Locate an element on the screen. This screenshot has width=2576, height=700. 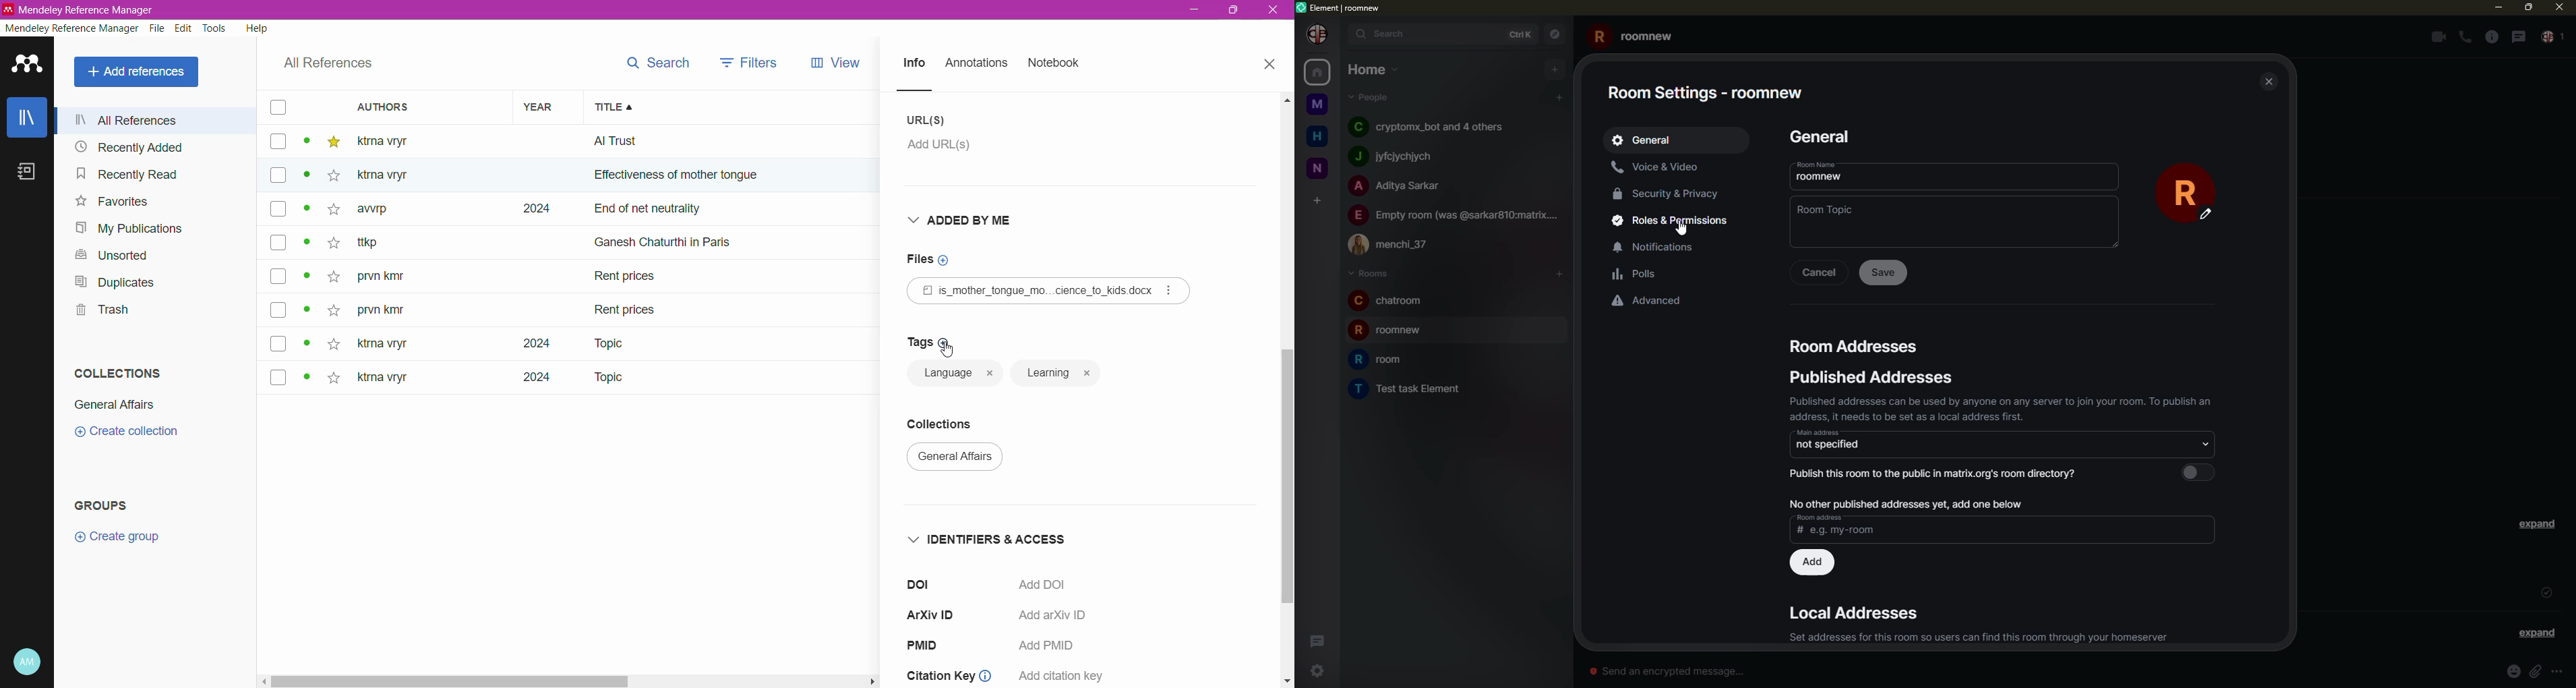
voice is located at coordinates (2465, 37).